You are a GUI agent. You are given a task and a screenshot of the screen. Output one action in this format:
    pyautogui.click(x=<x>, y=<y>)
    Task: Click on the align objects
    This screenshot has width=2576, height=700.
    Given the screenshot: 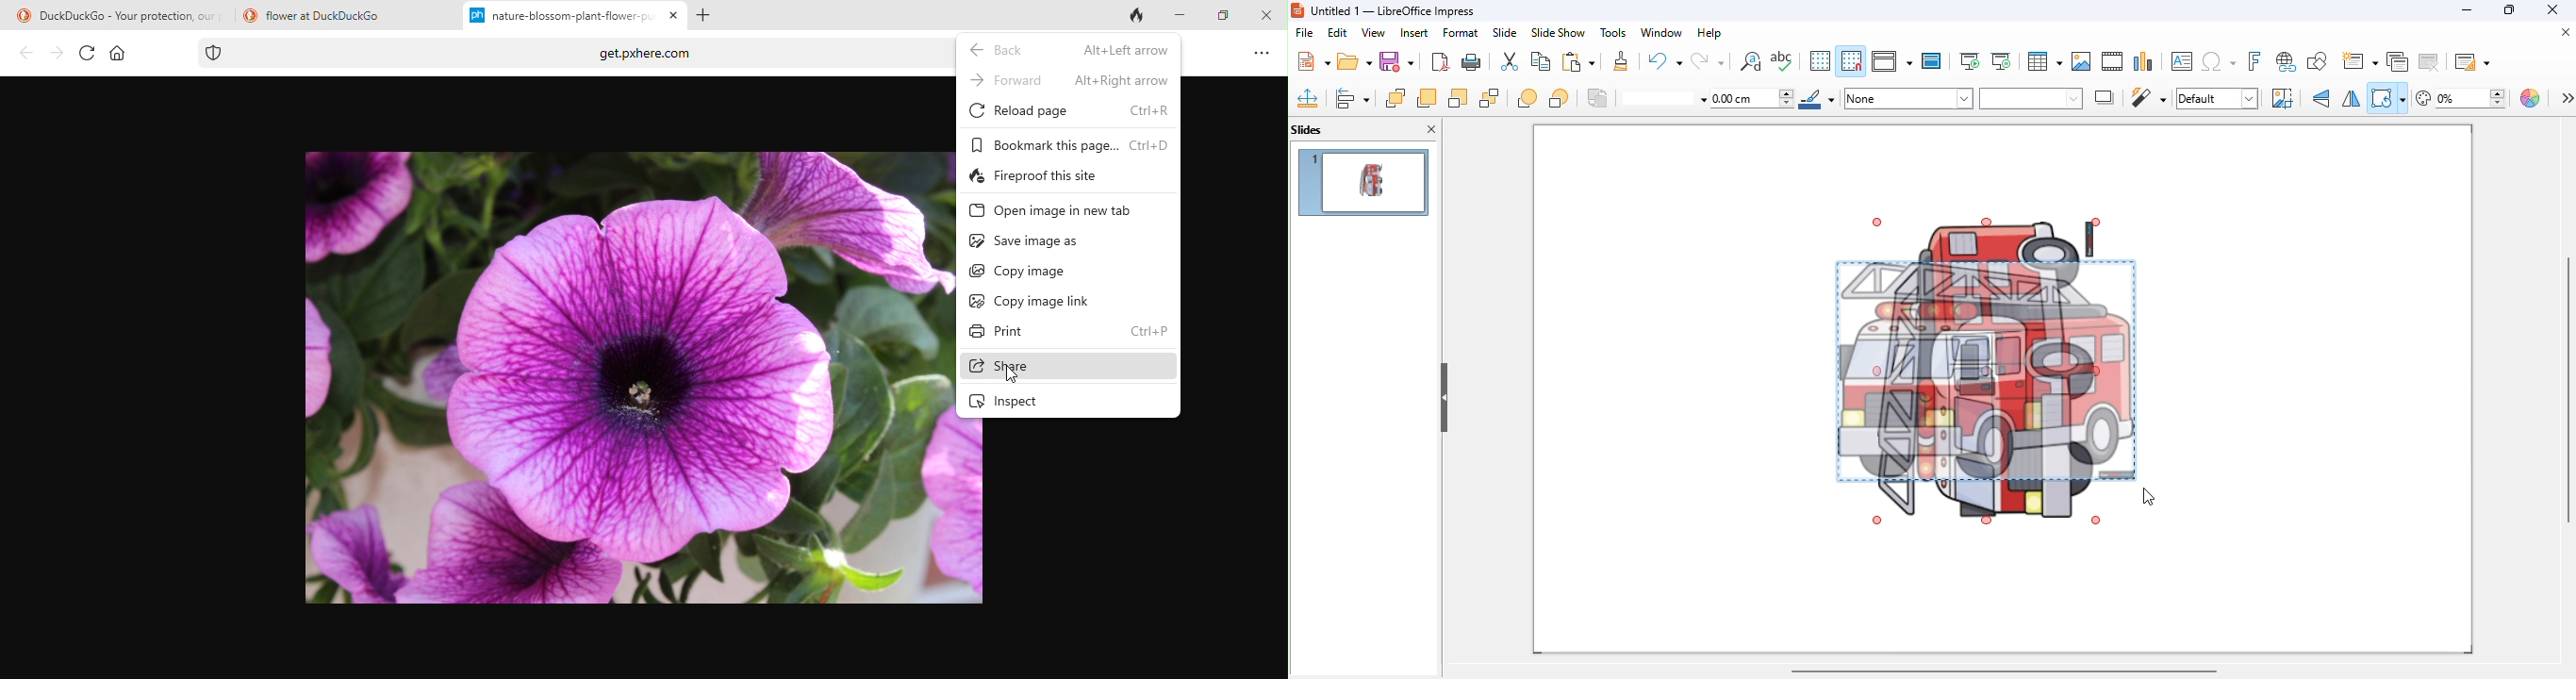 What is the action you would take?
    pyautogui.click(x=1352, y=98)
    